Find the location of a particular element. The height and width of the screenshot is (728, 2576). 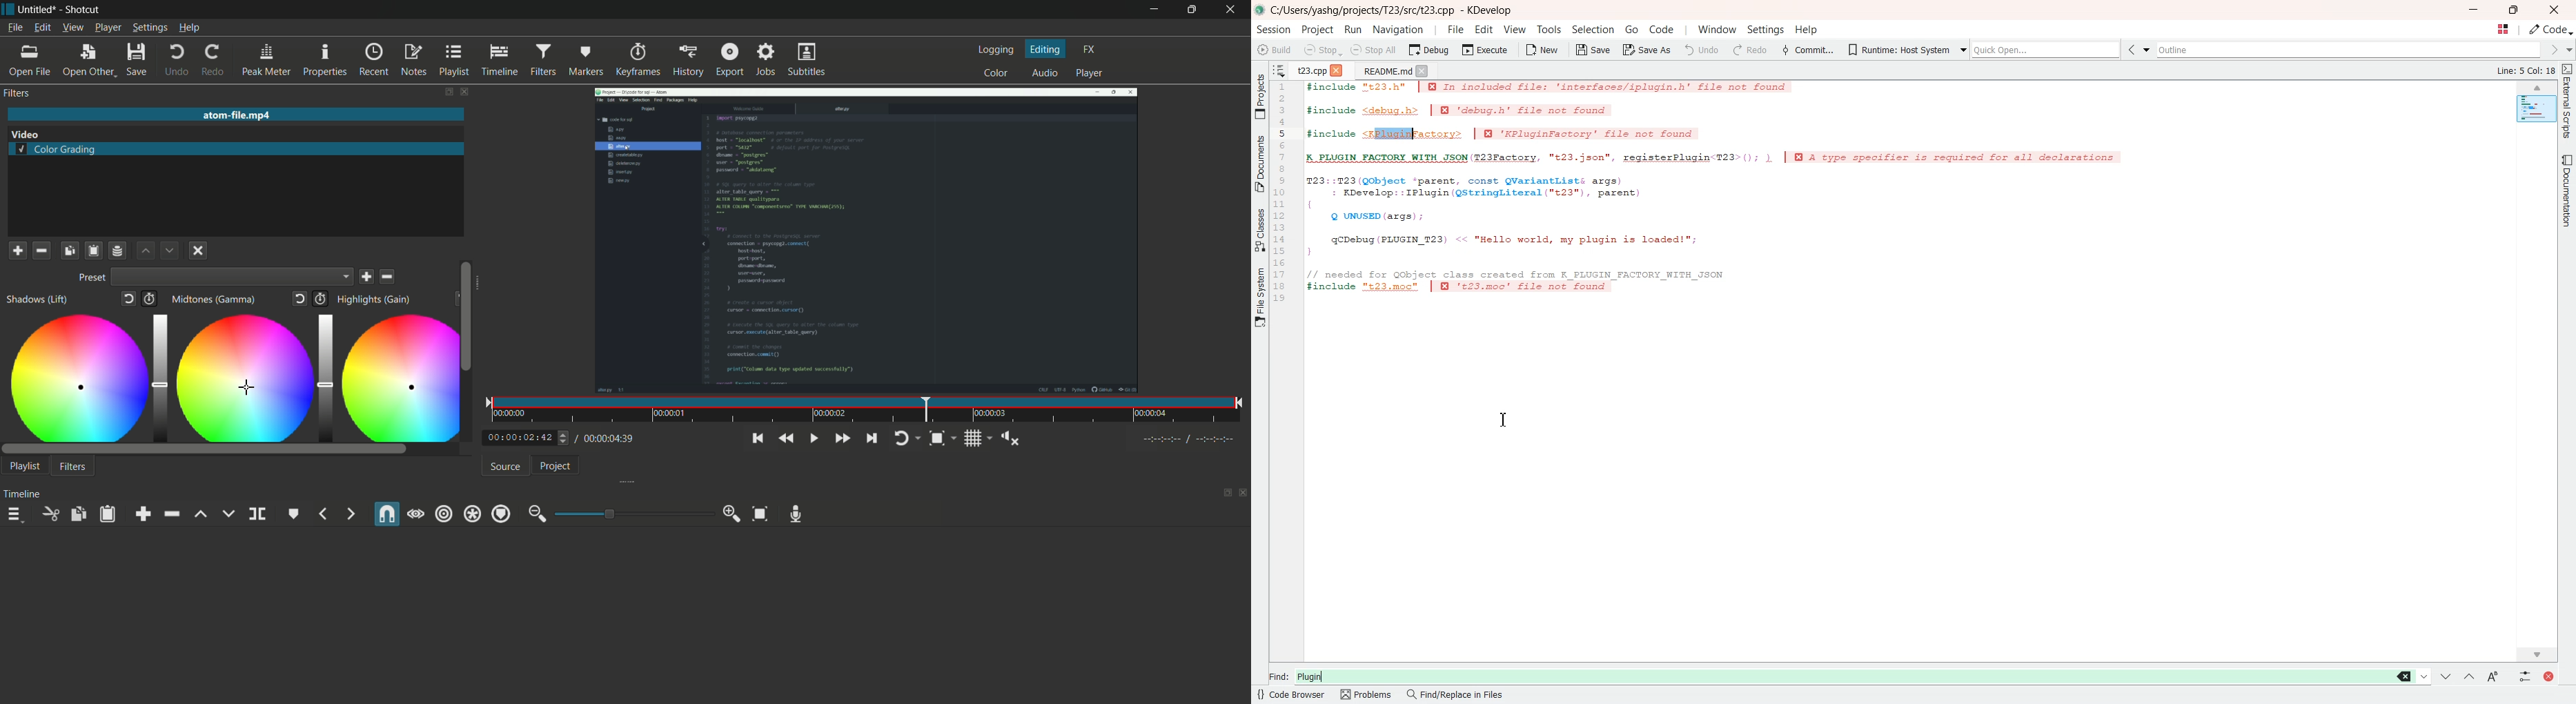

dropdown is located at coordinates (233, 278).